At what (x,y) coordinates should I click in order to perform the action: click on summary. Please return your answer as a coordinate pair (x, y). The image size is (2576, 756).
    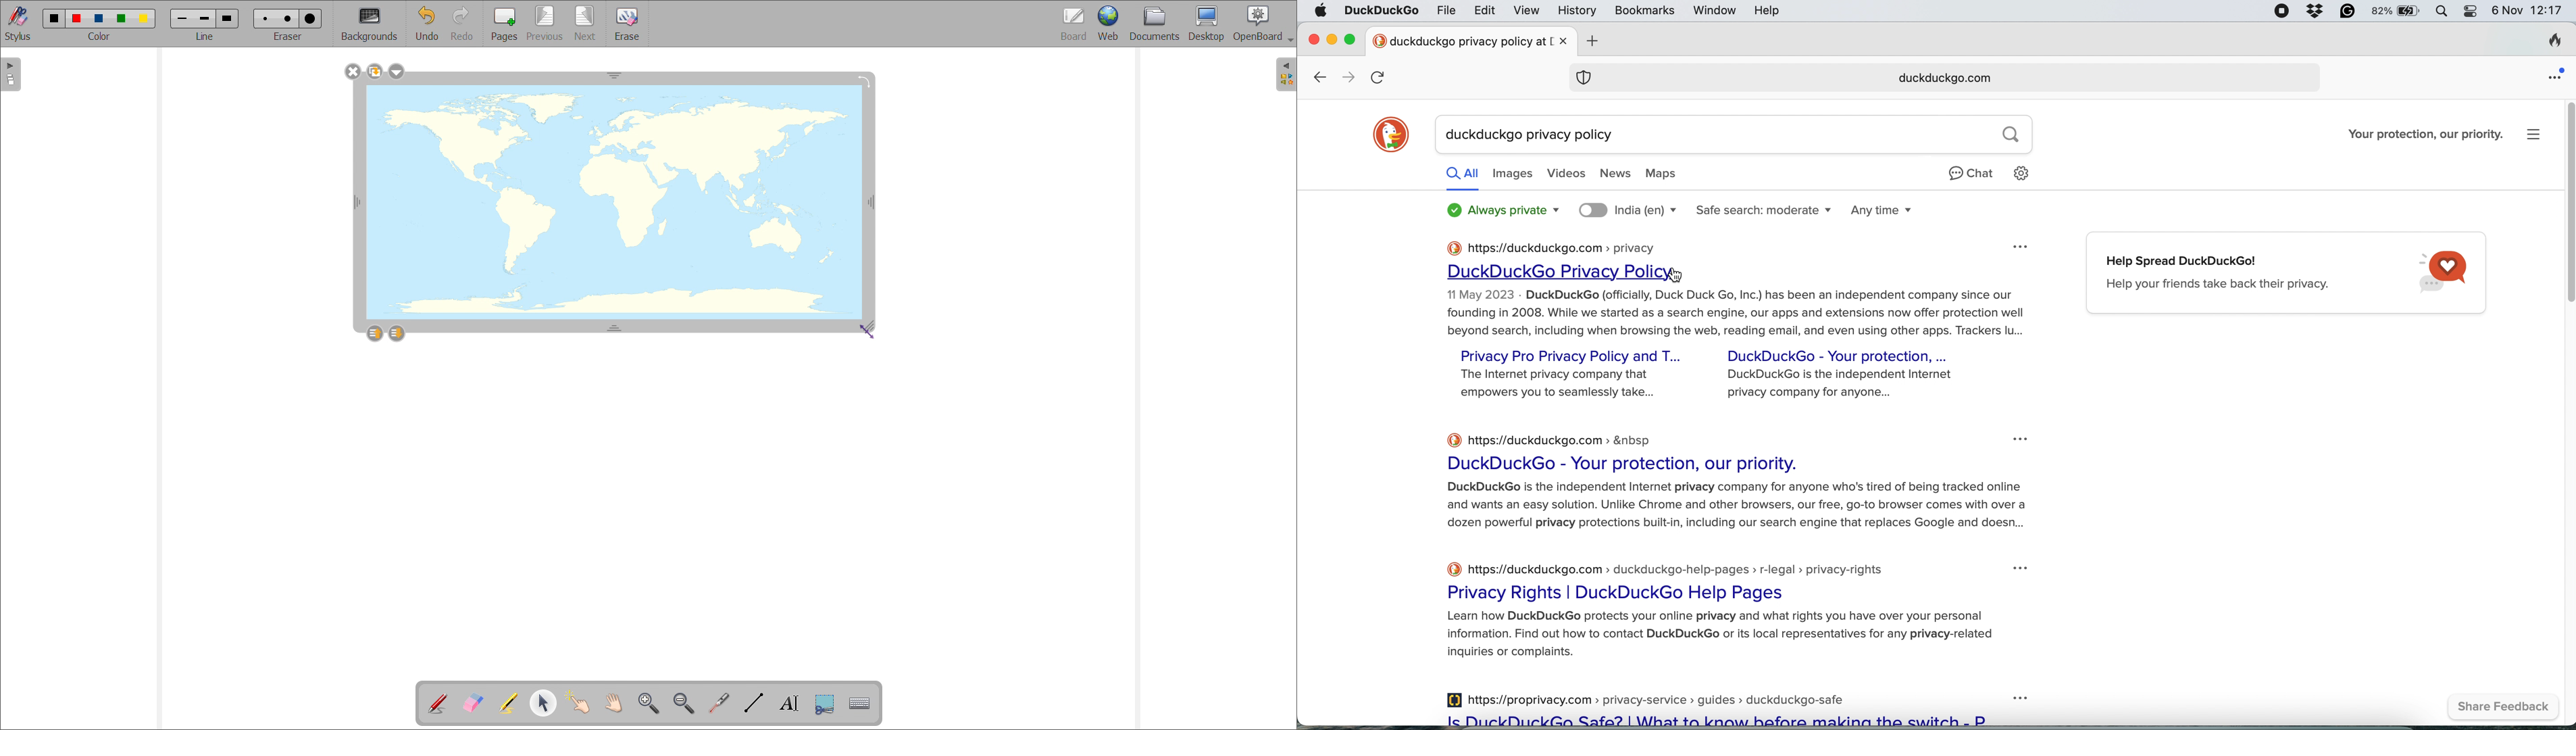
    Looking at the image, I should click on (1731, 635).